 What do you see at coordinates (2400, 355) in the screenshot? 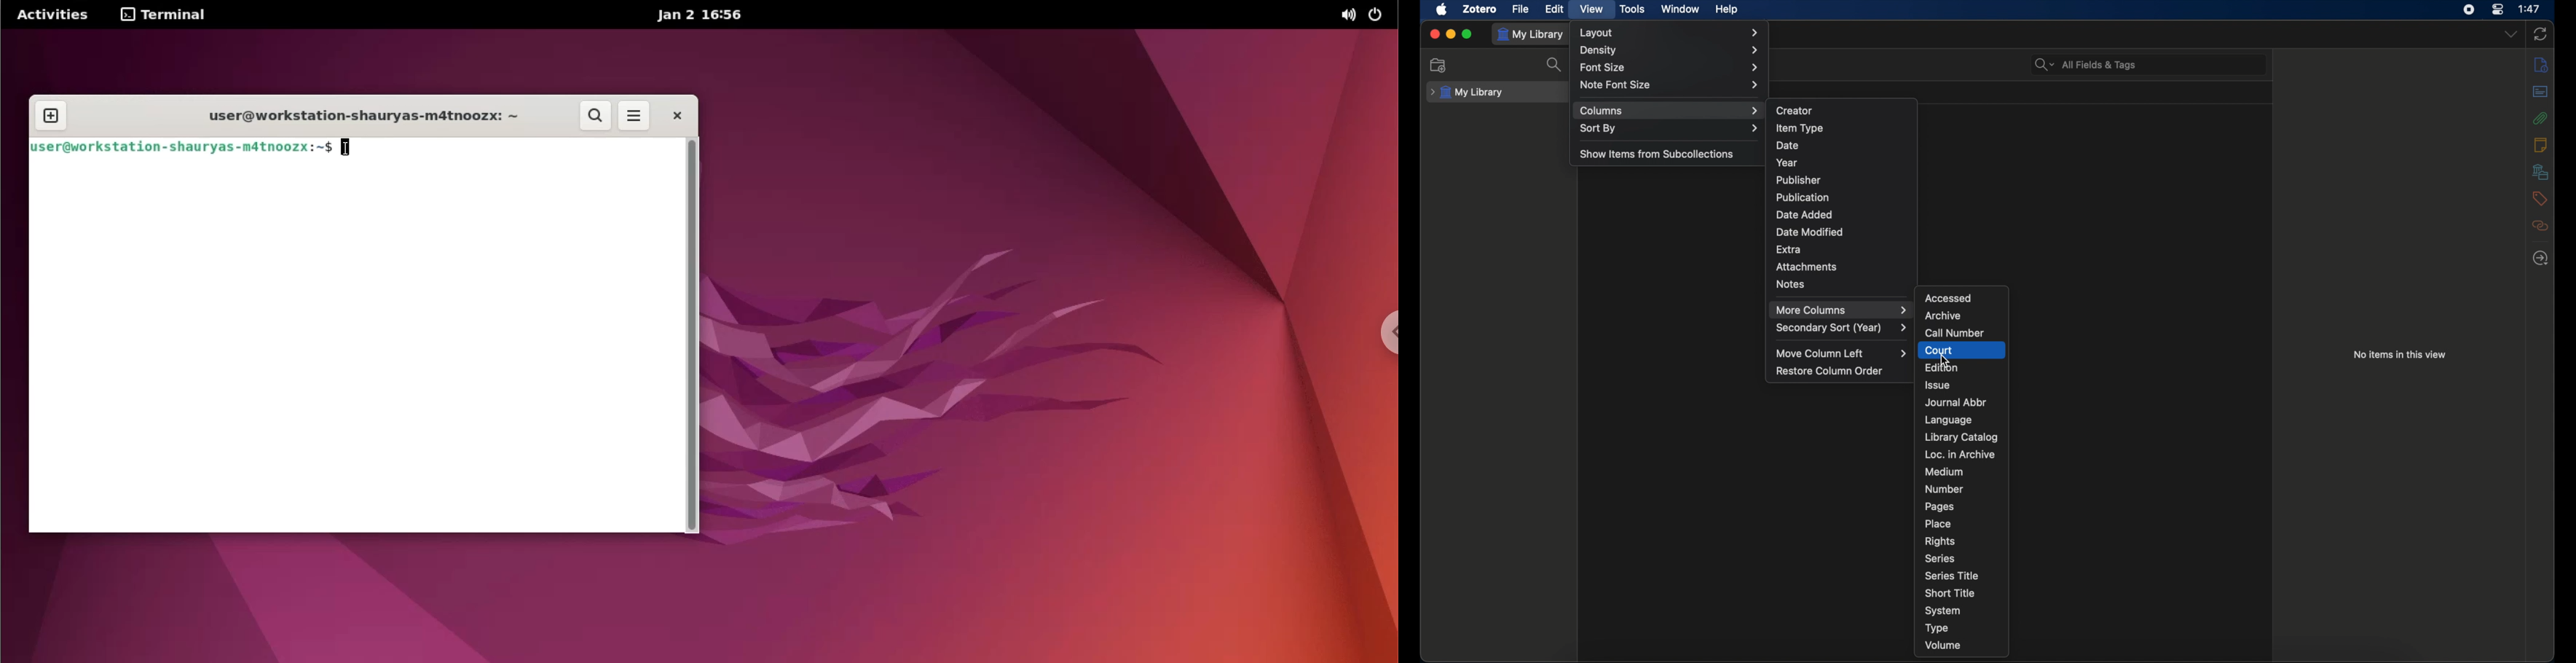
I see `no items in this view` at bounding box center [2400, 355].